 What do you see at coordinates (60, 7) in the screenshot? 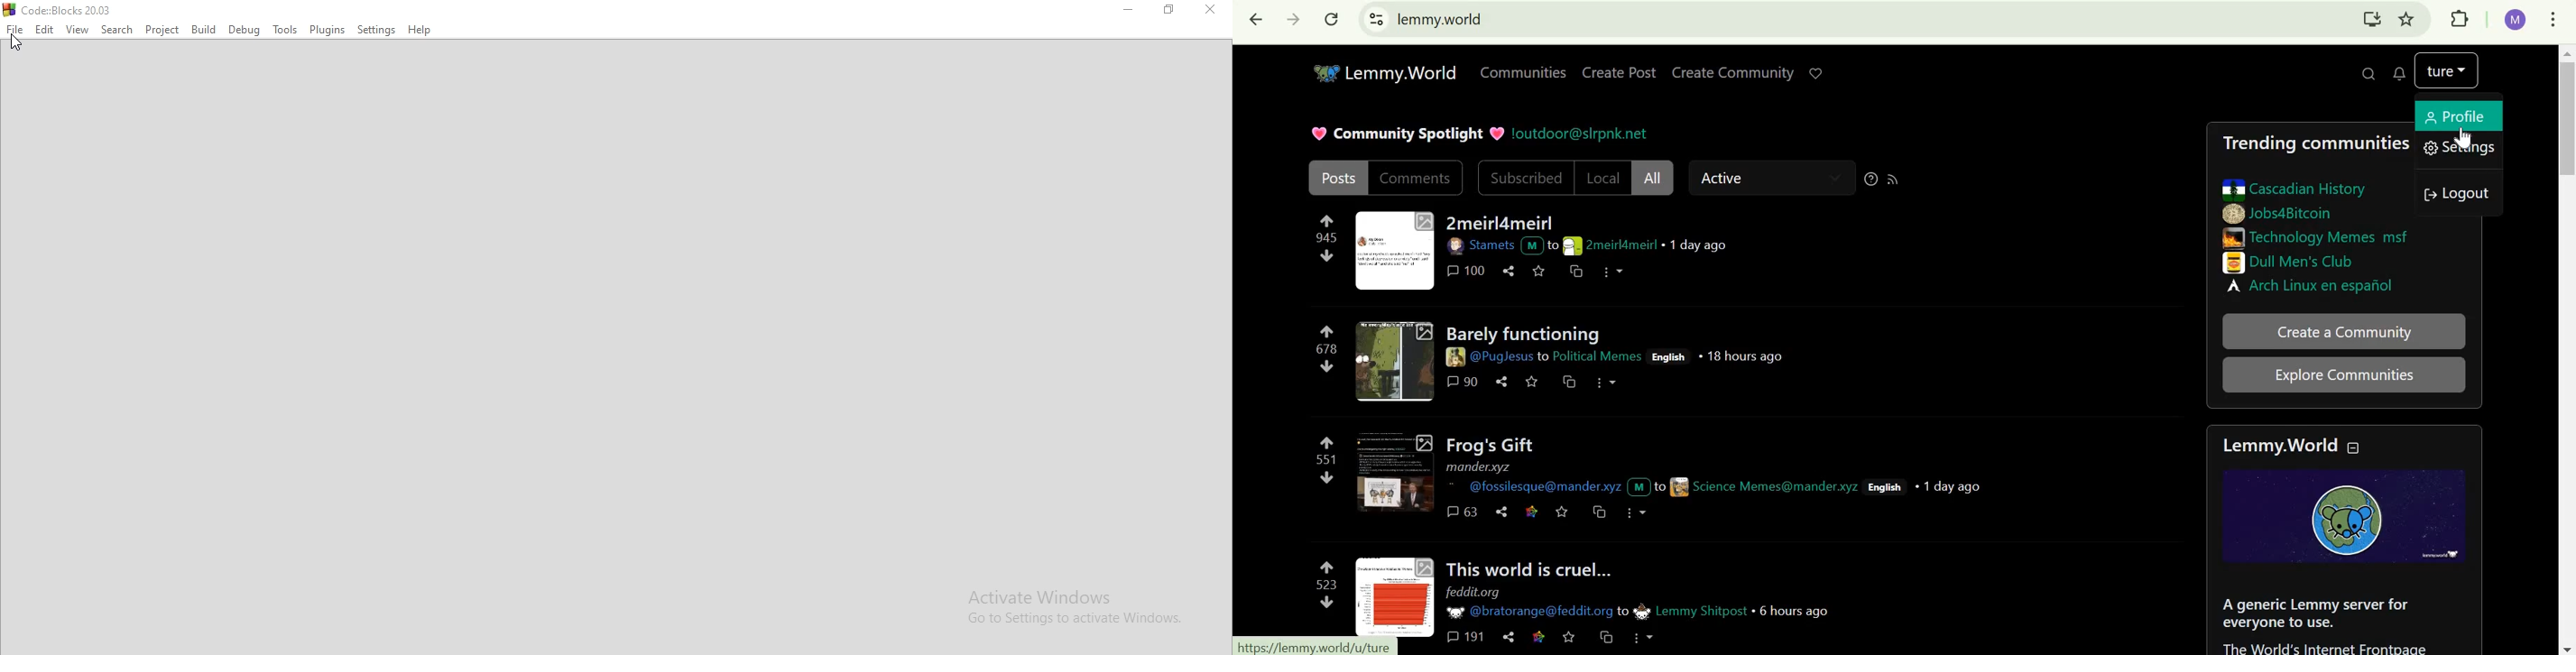
I see `Code::Blocks 20.03` at bounding box center [60, 7].